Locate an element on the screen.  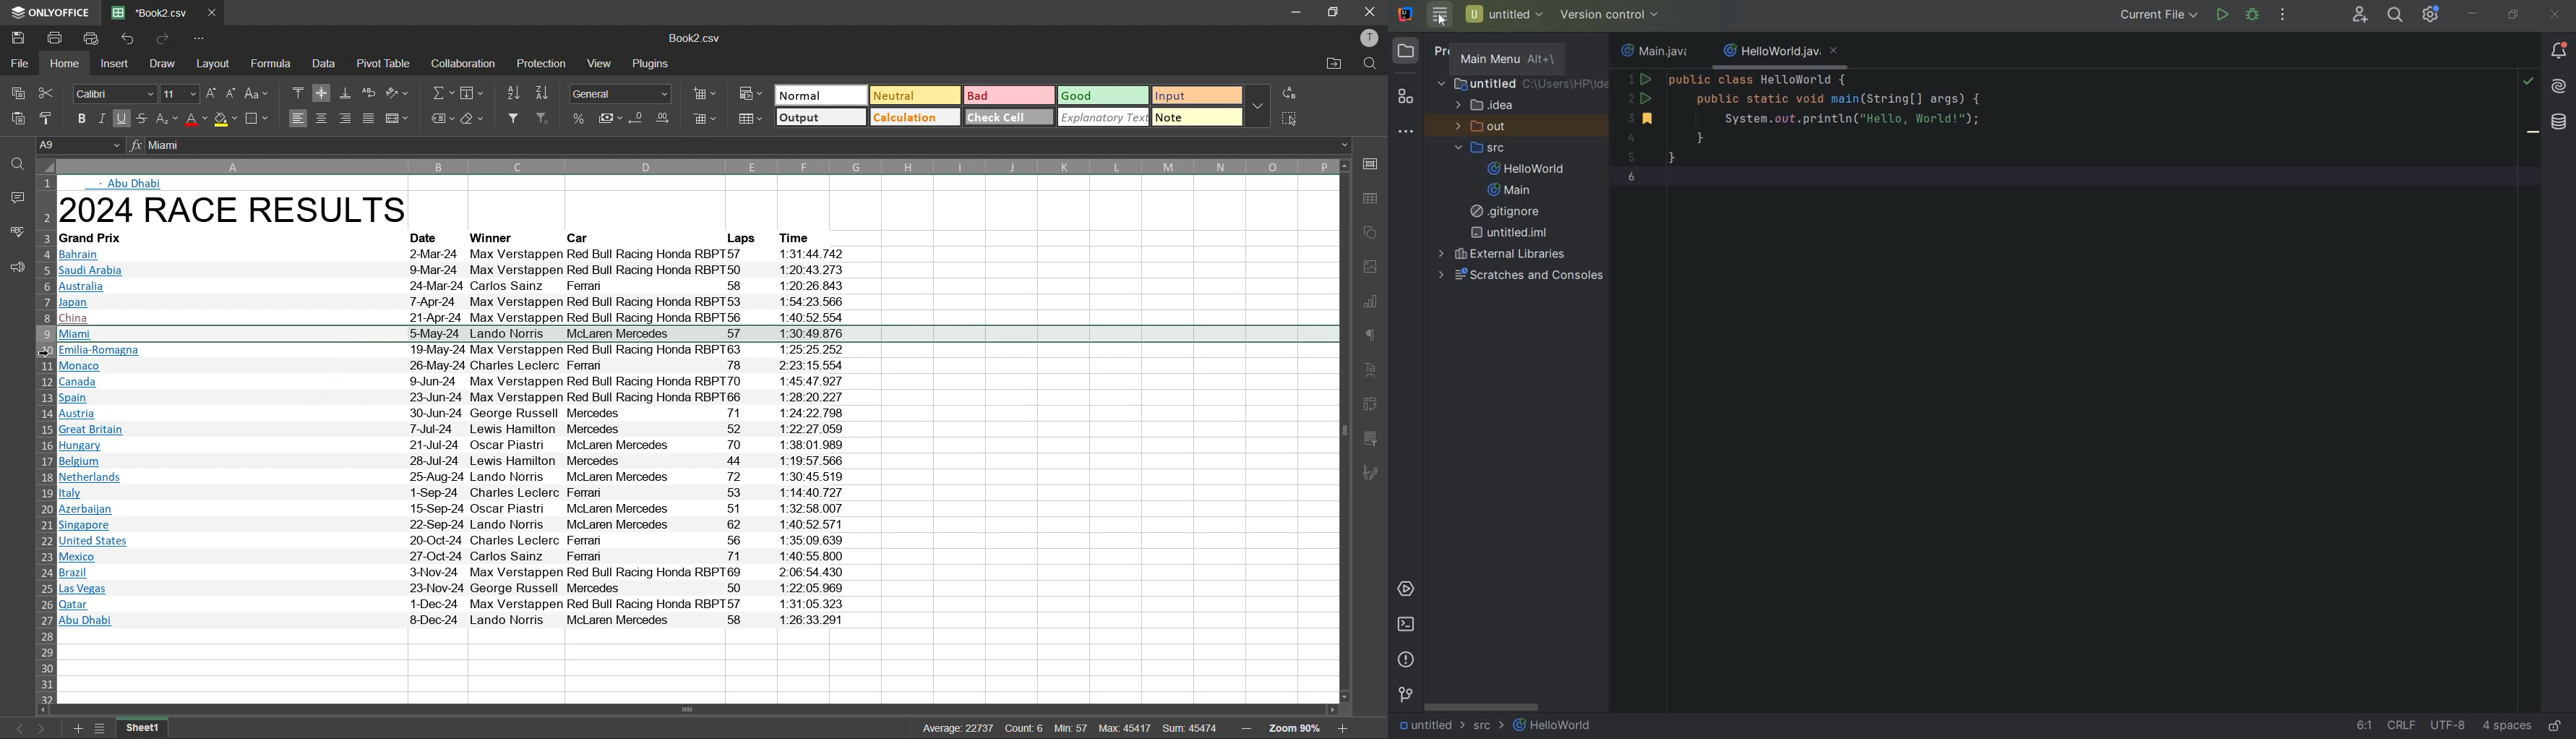
redo is located at coordinates (163, 40).